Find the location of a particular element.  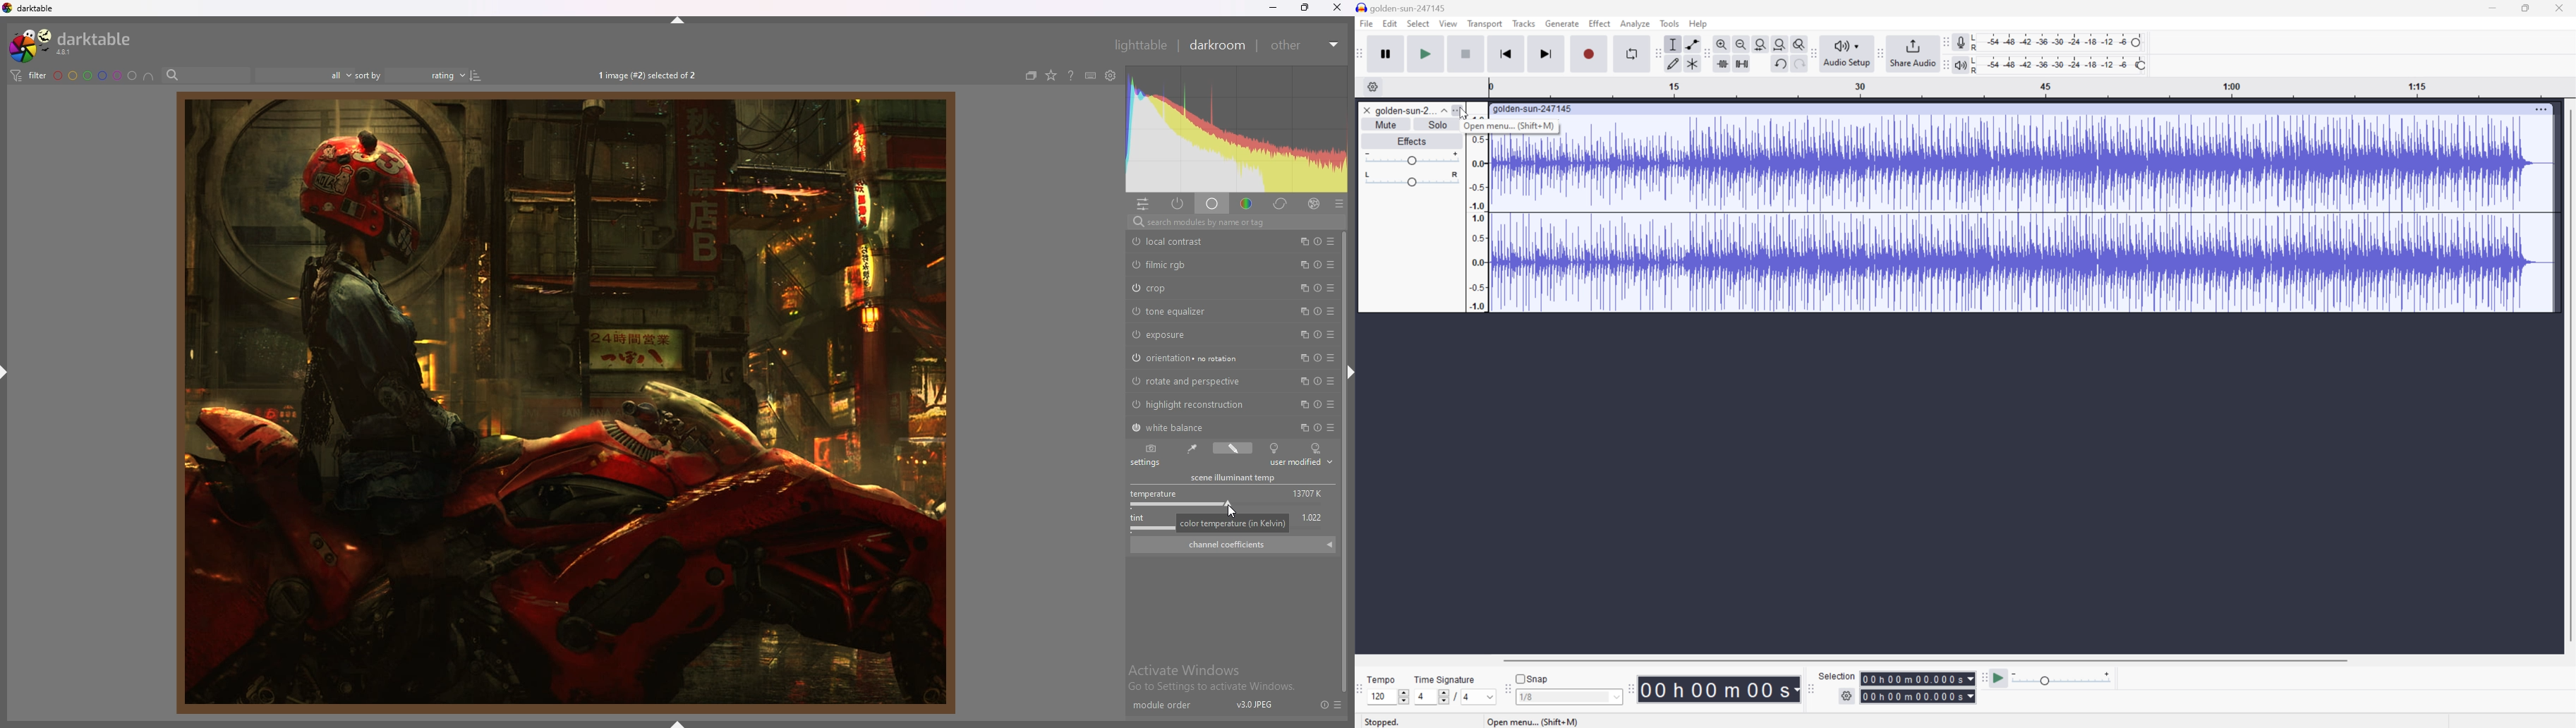

presets is located at coordinates (1339, 708).